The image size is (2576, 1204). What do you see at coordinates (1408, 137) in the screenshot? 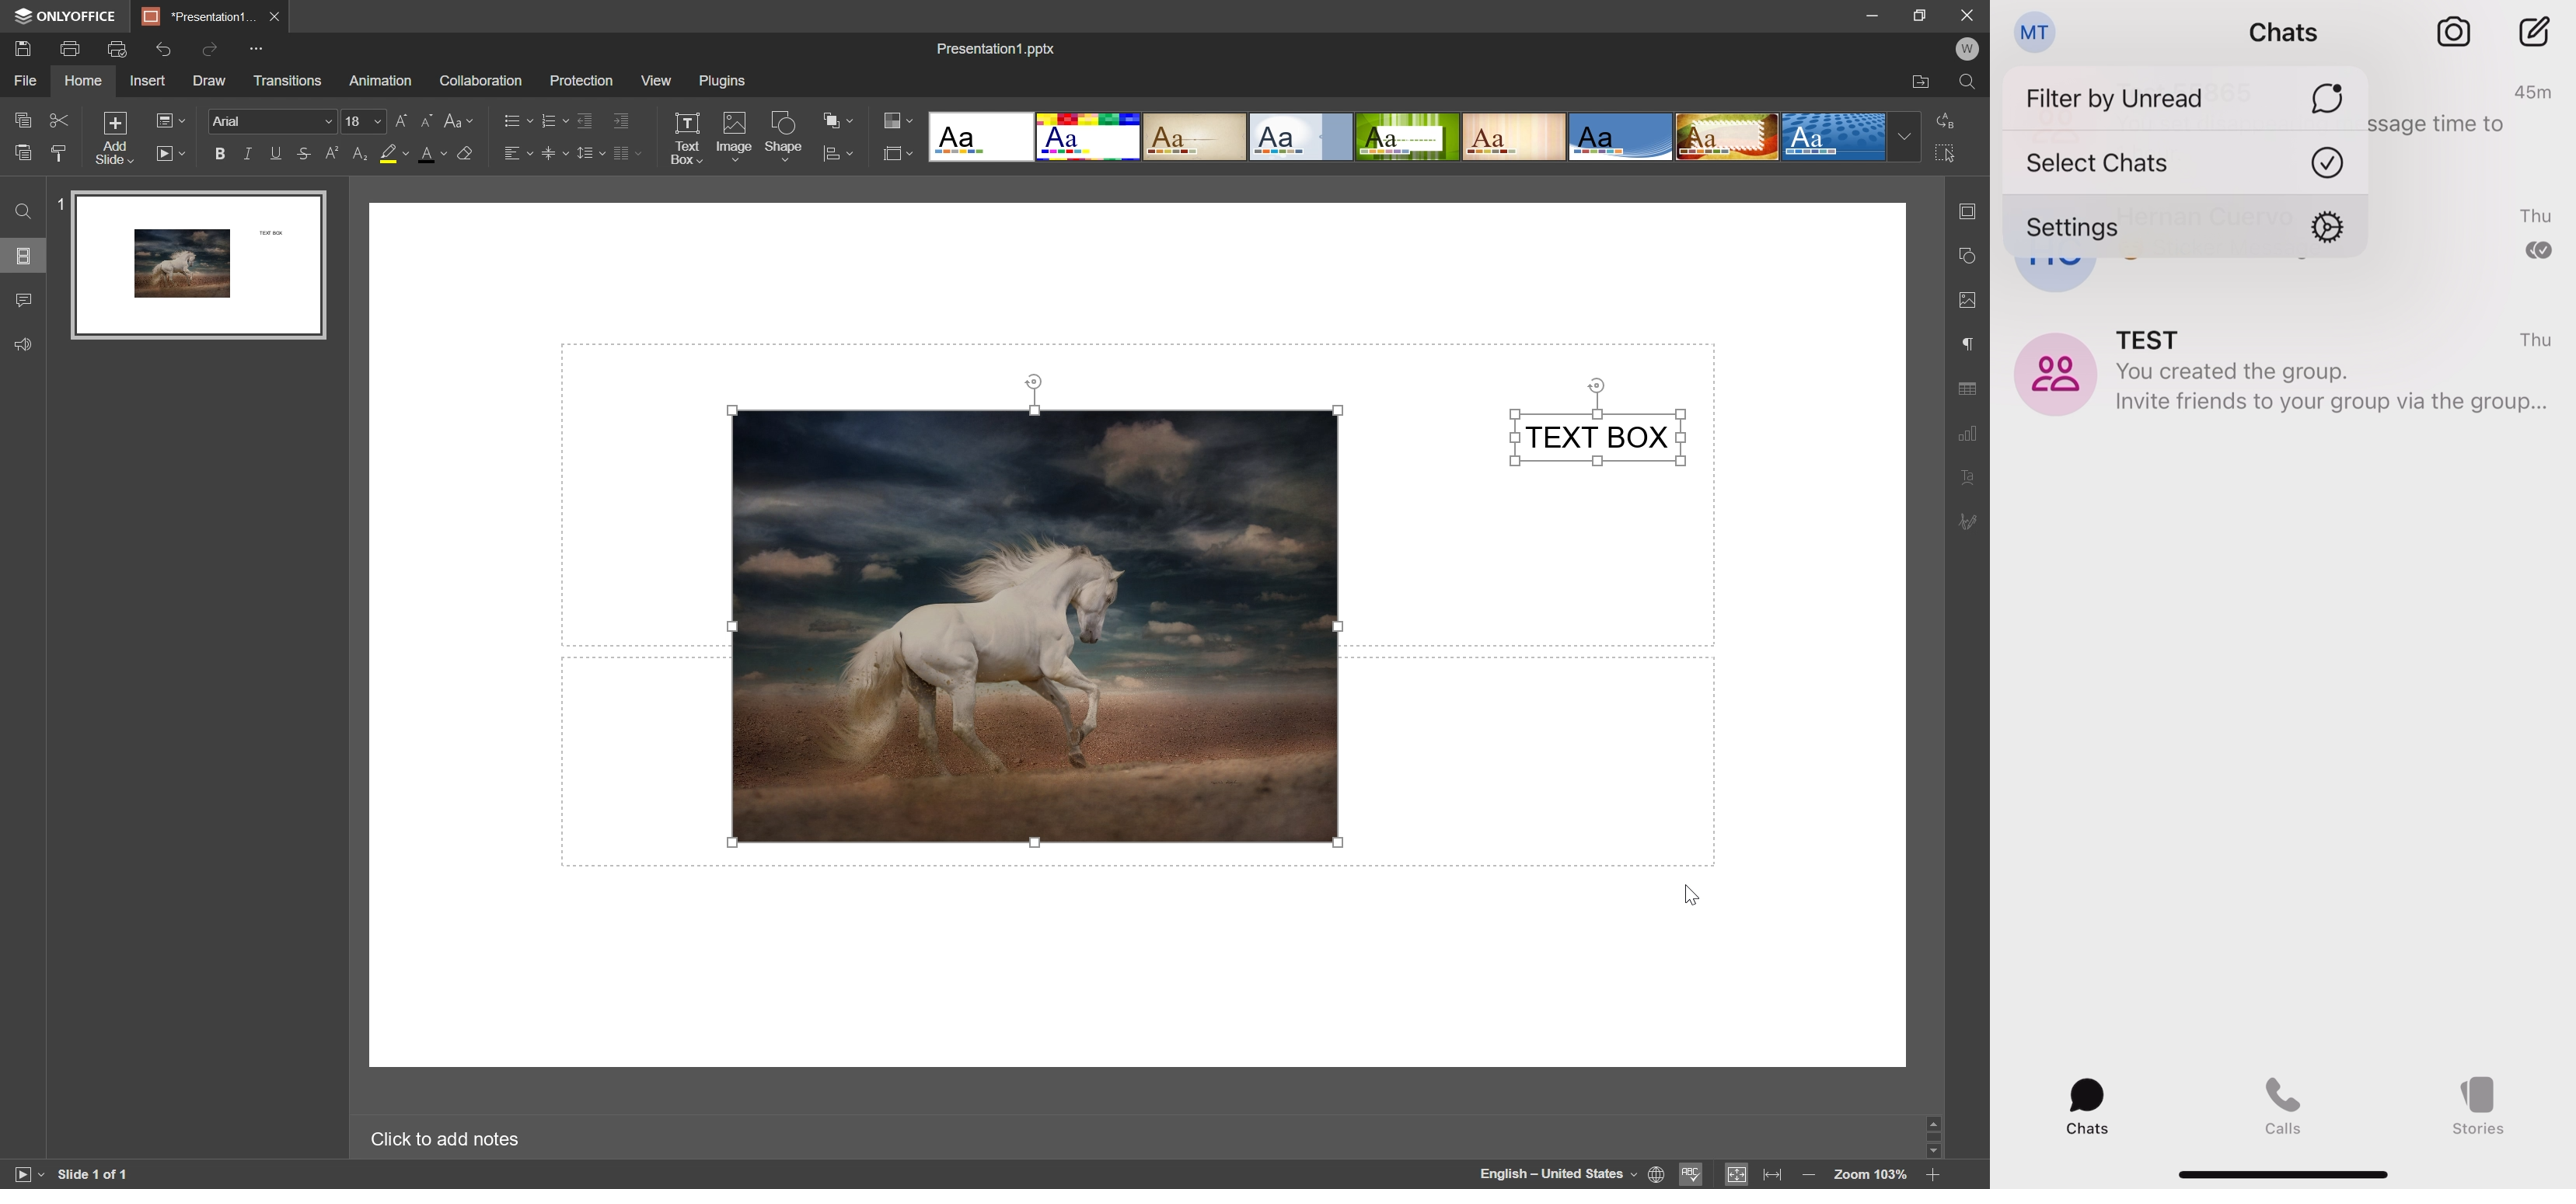
I see `Green Leaf` at bounding box center [1408, 137].